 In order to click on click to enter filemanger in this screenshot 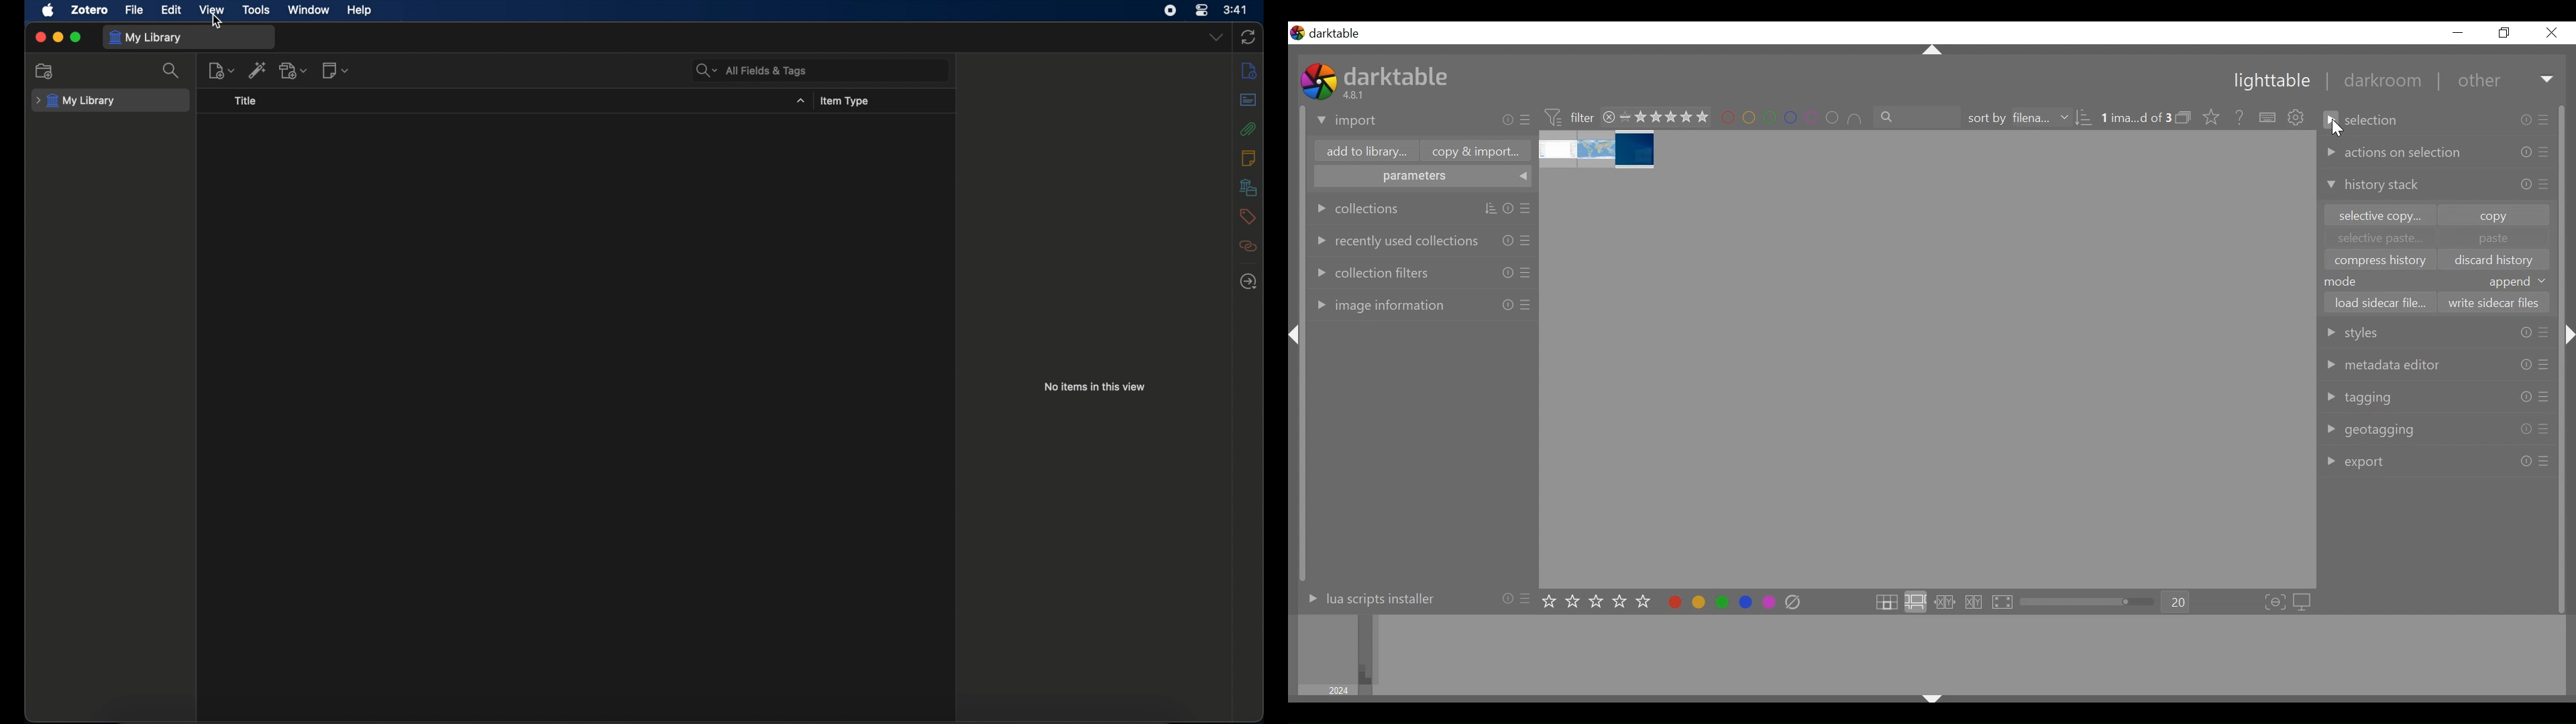, I will do `click(1886, 603)`.